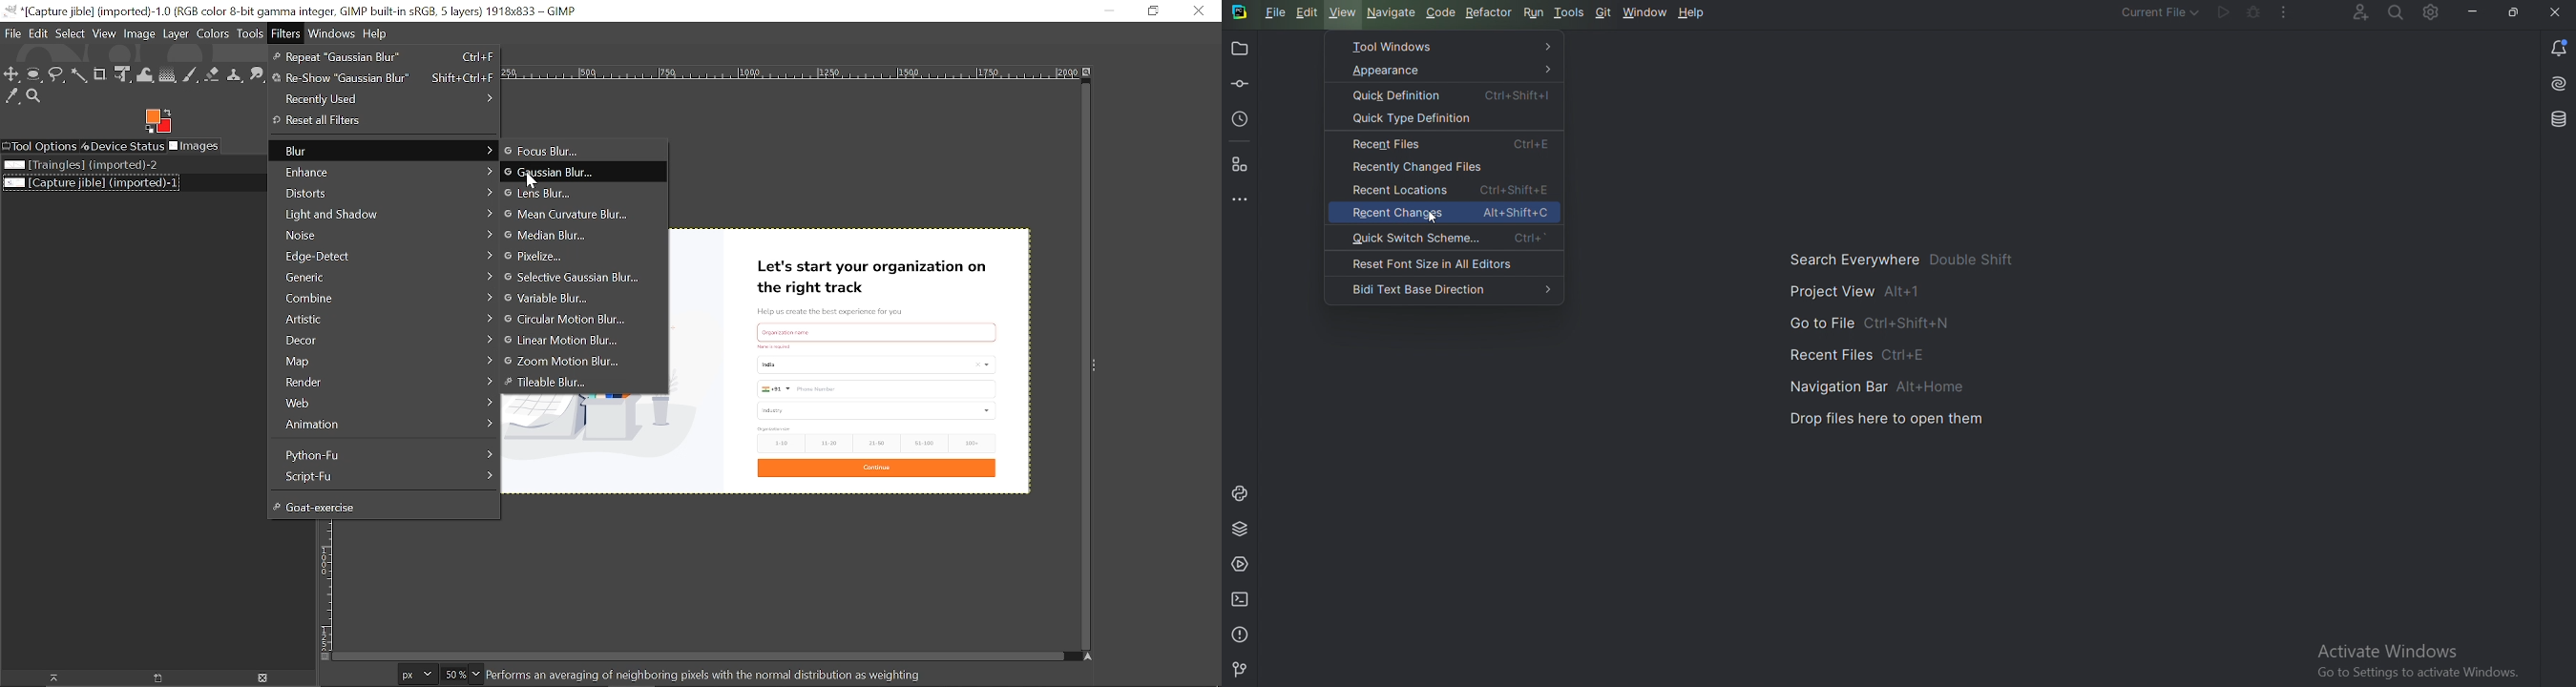 The width and height of the screenshot is (2576, 700). I want to click on Delet image, so click(268, 677).